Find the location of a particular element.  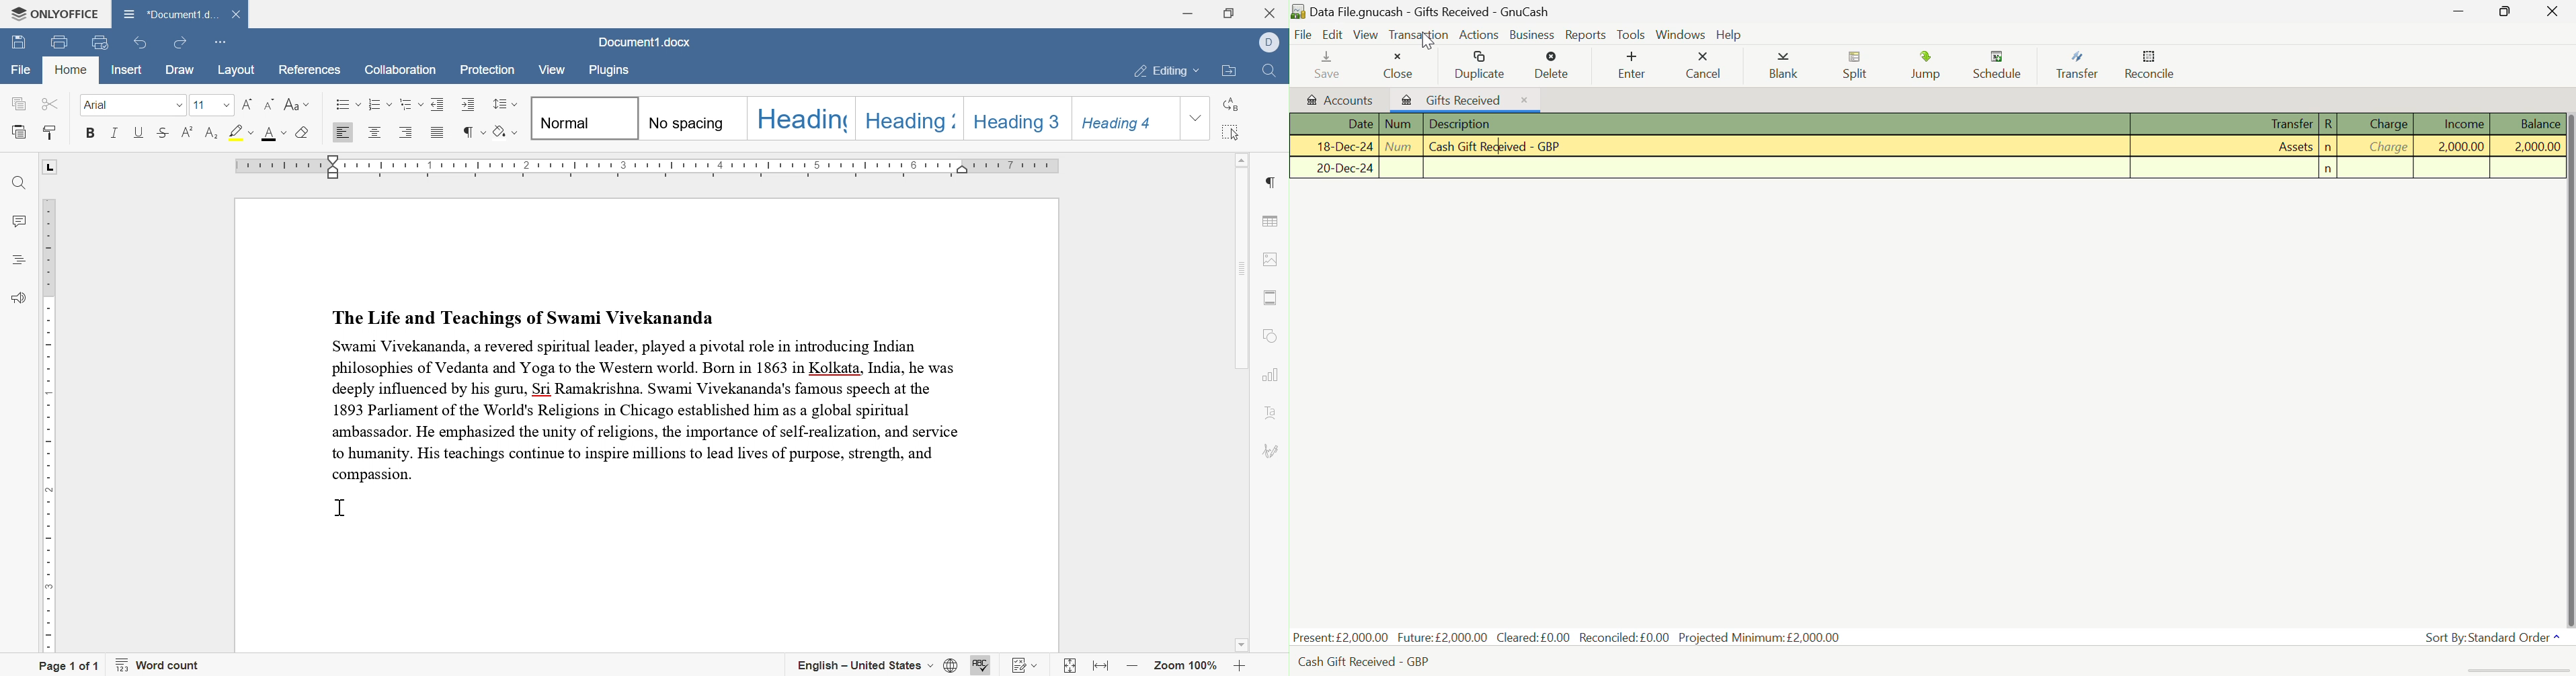

Cash Received is located at coordinates (1778, 147).